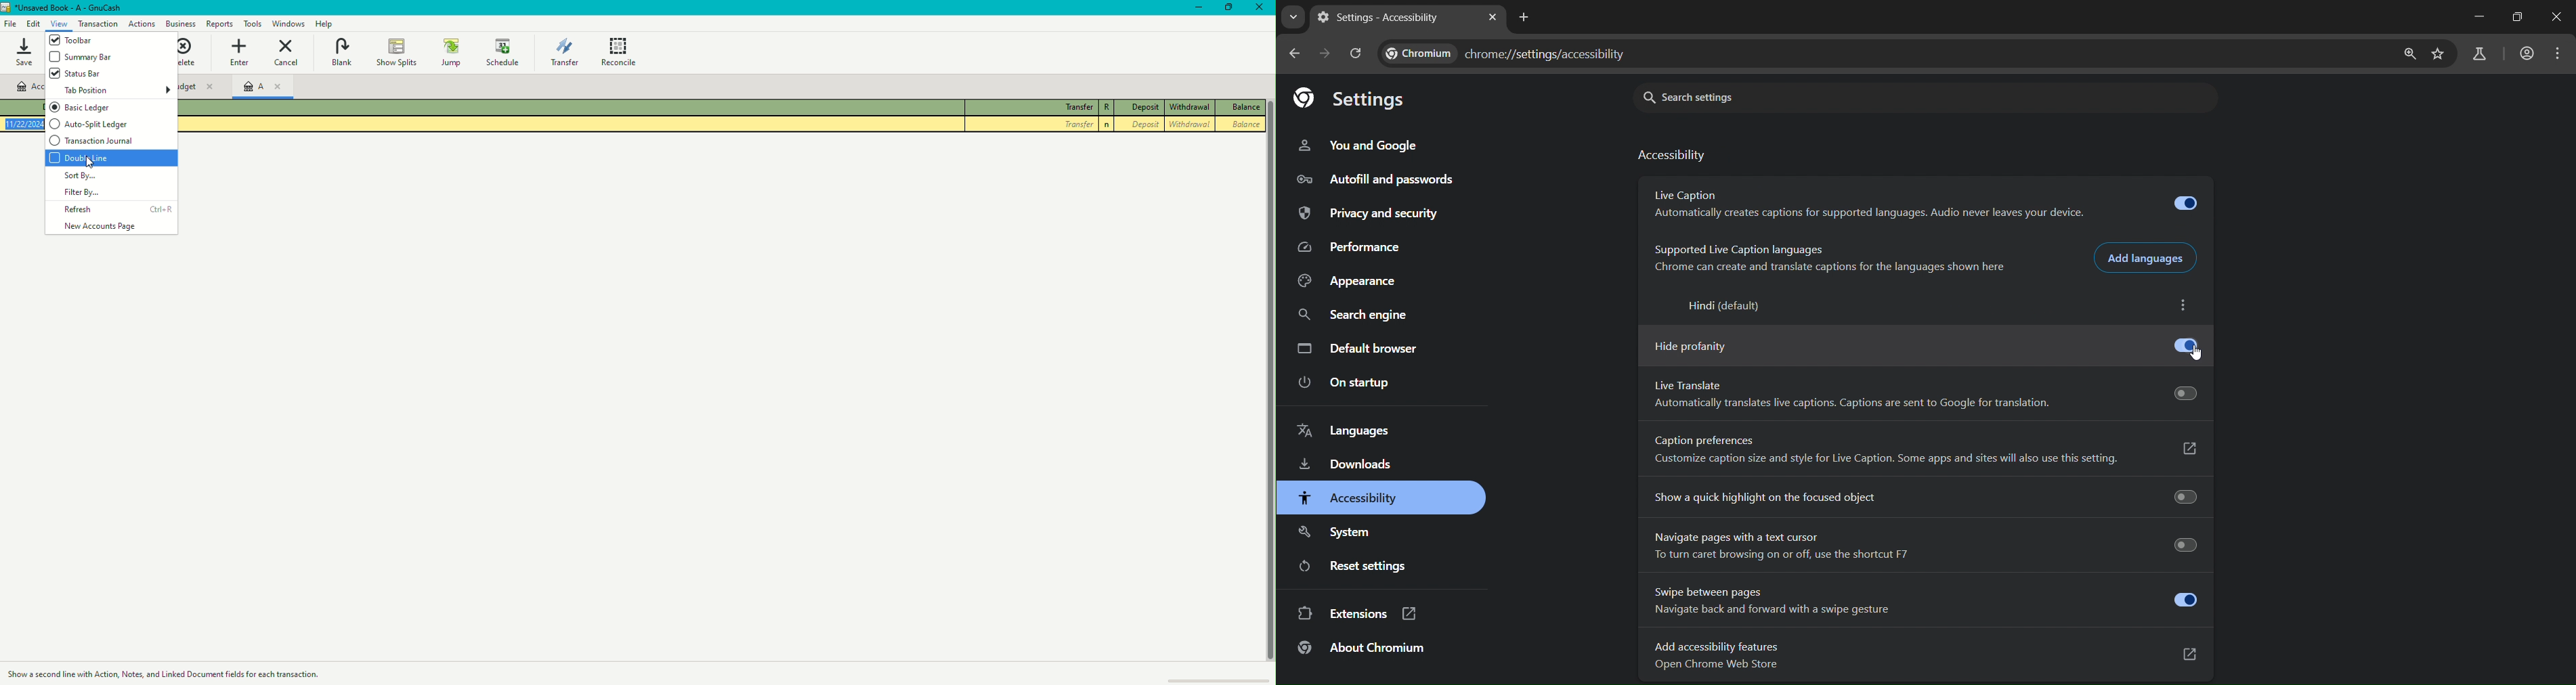 Image resolution: width=2576 pixels, height=700 pixels. Describe the element at coordinates (252, 23) in the screenshot. I see `Tools` at that location.